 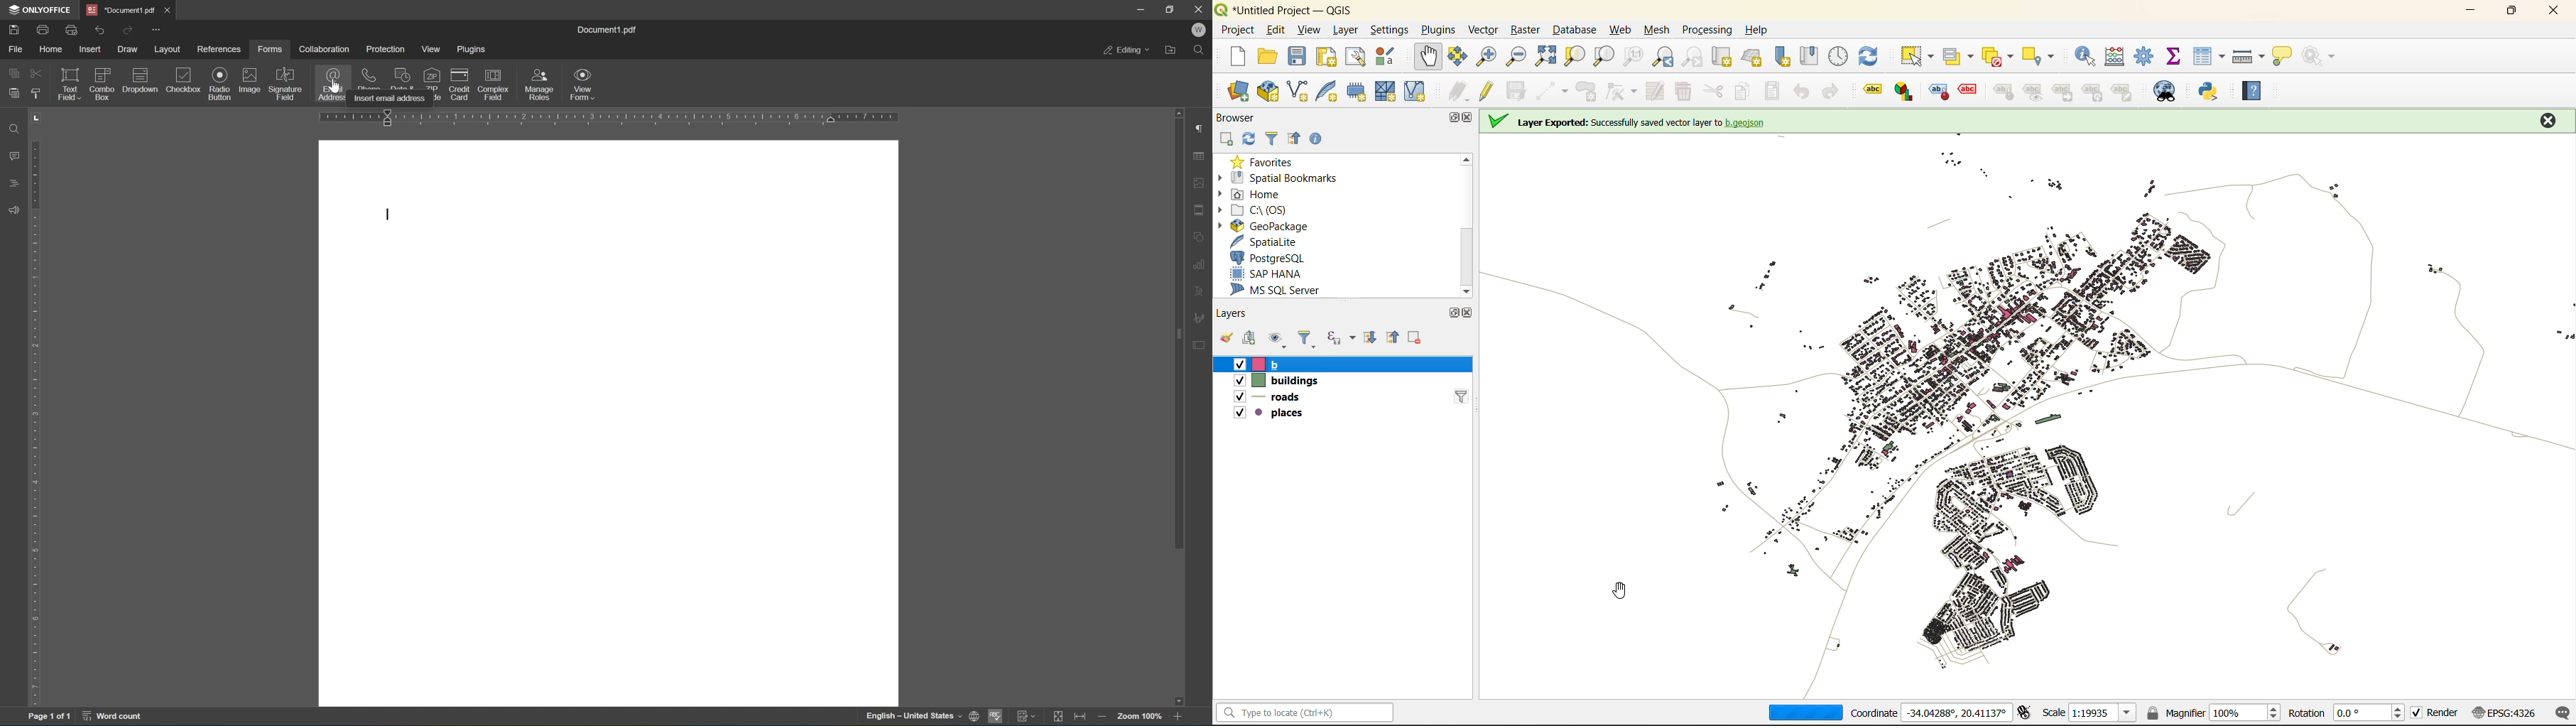 I want to click on cut, so click(x=35, y=72).